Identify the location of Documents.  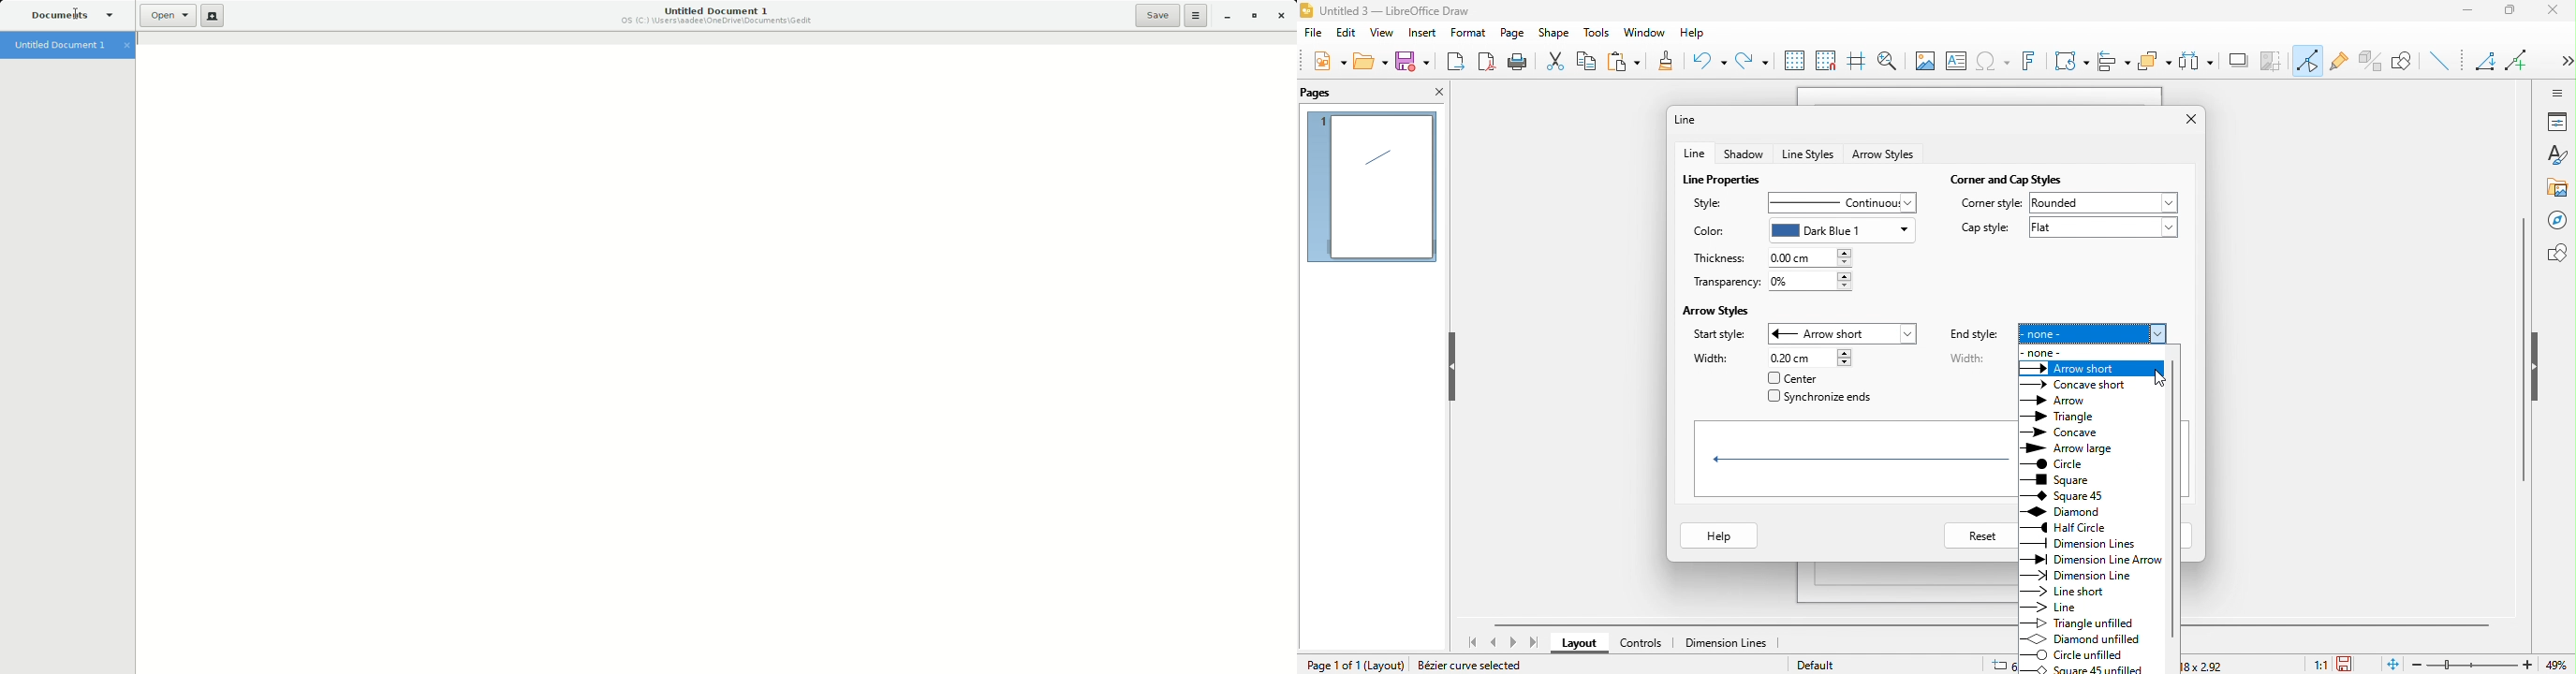
(72, 15).